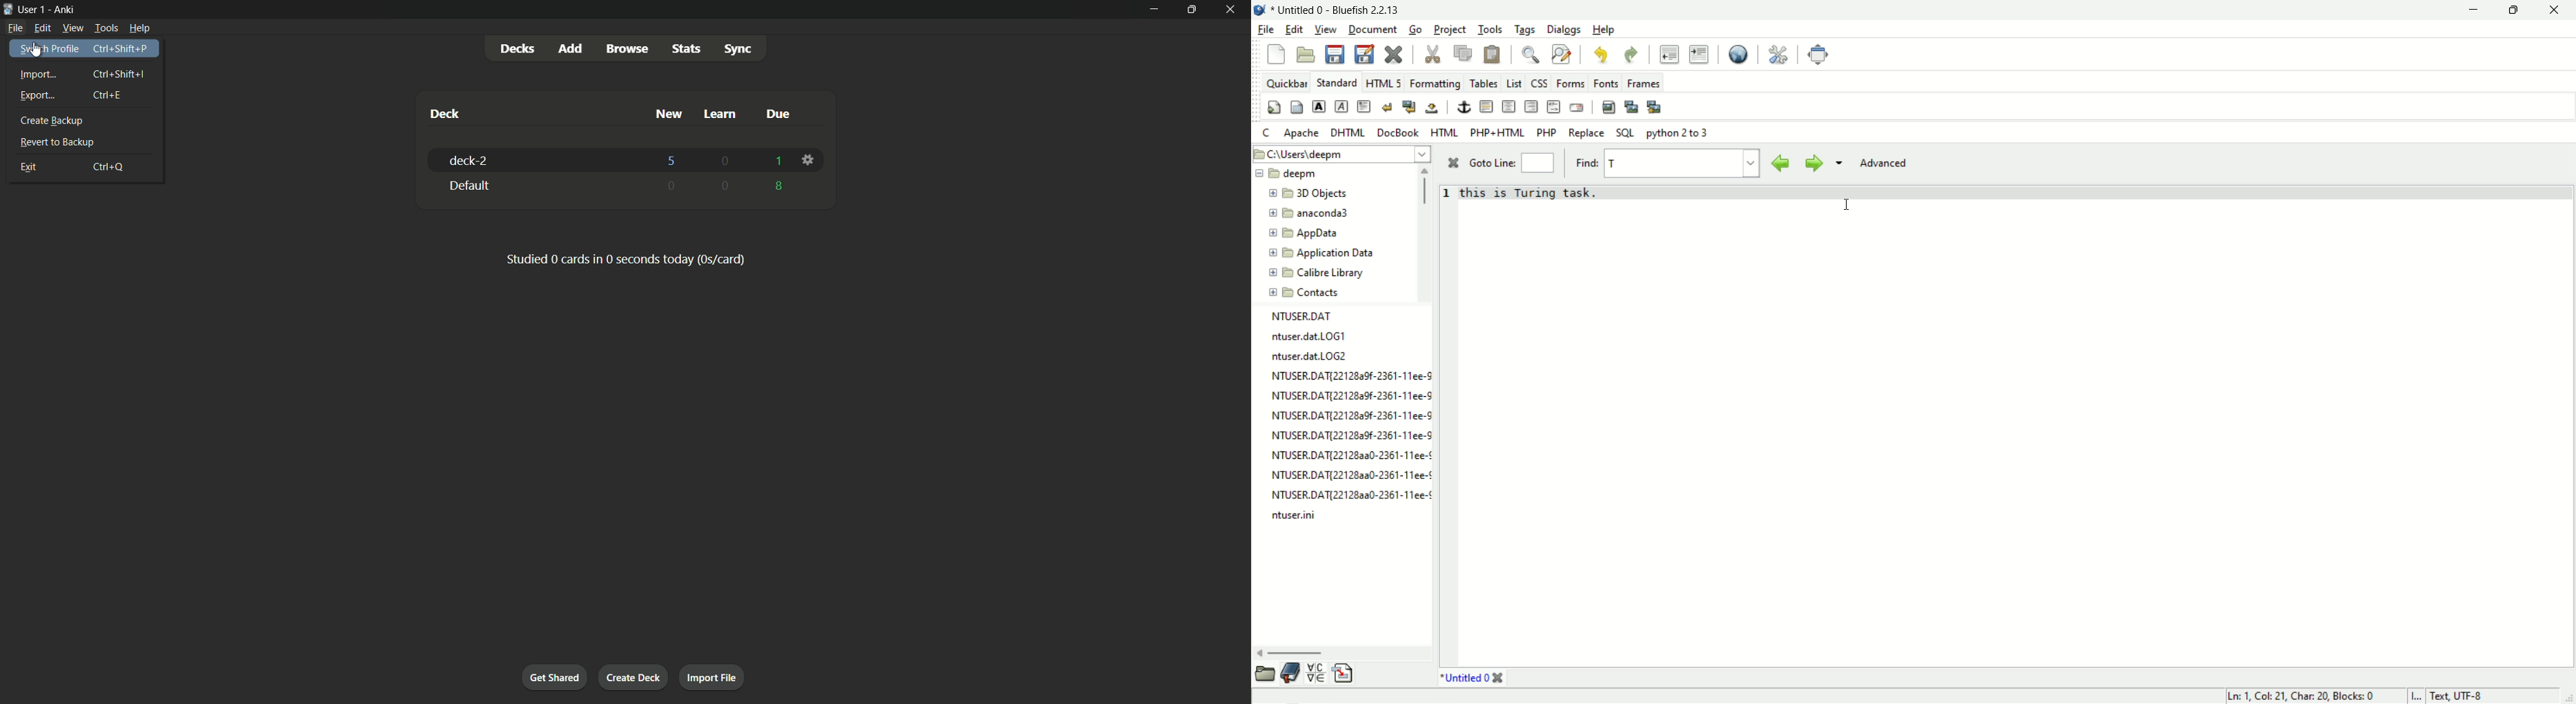 Image resolution: width=2576 pixels, height=728 pixels. I want to click on document name, so click(1464, 679).